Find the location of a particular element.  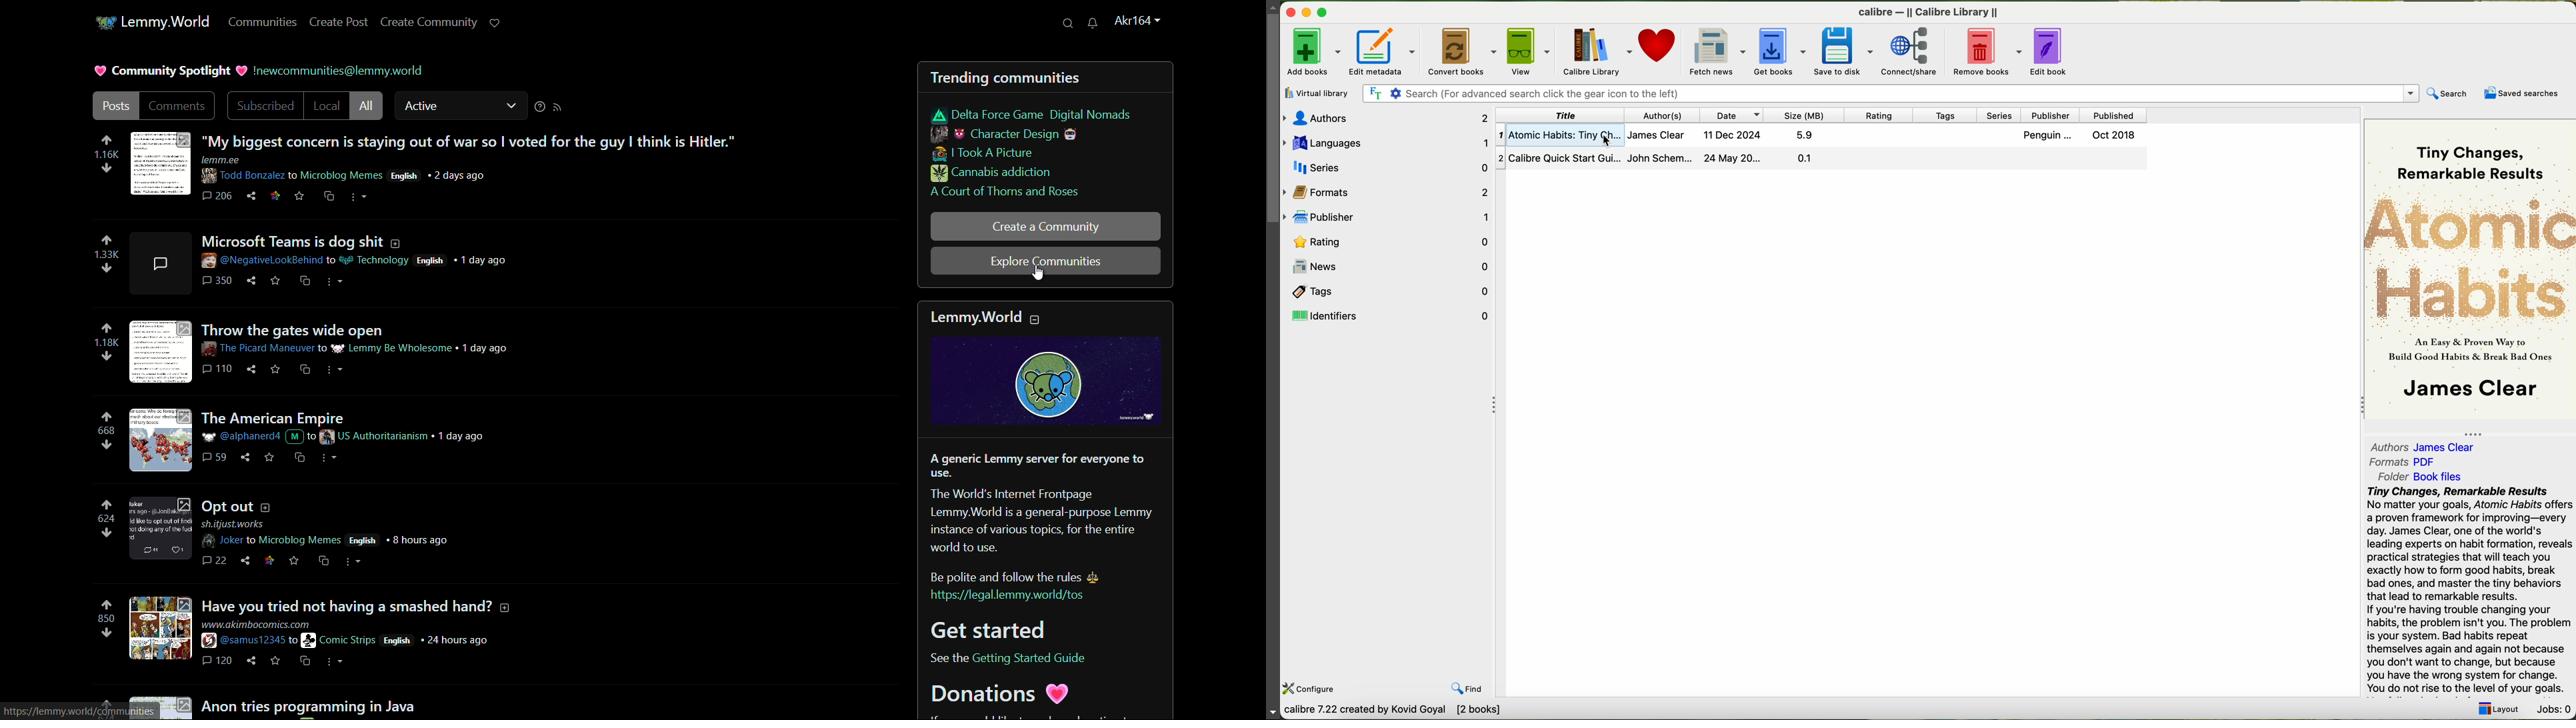

upvote is located at coordinates (107, 605).